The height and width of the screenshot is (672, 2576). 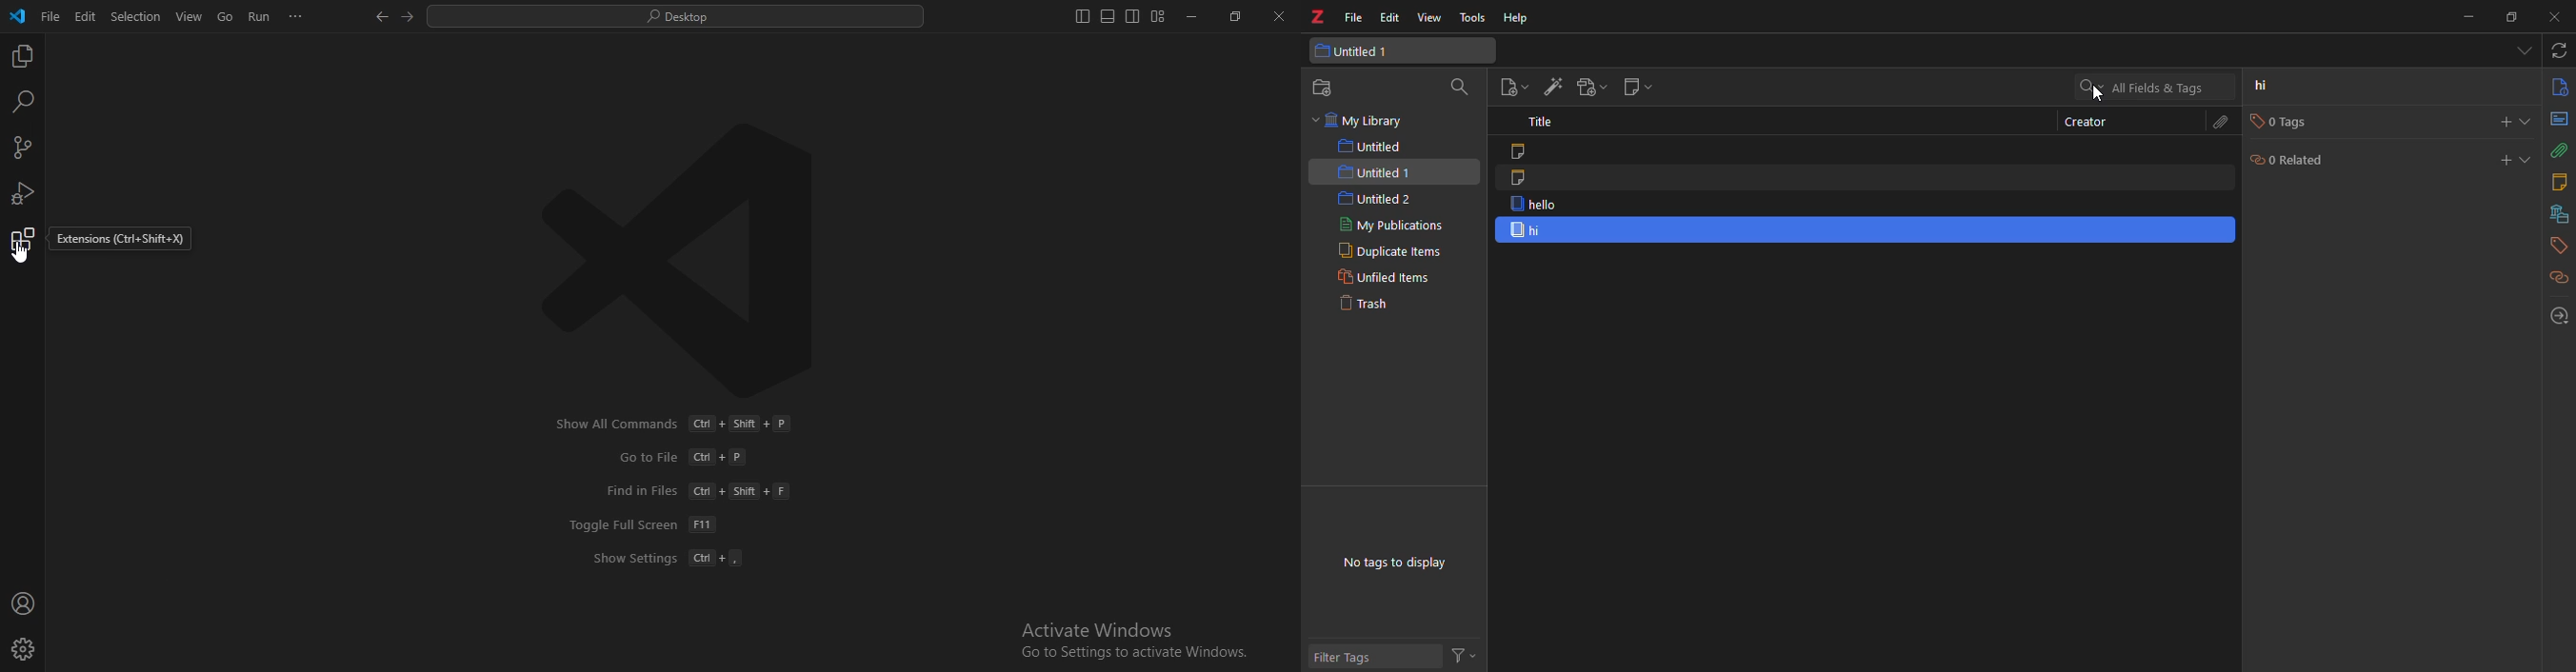 What do you see at coordinates (1370, 145) in the screenshot?
I see `untitled` at bounding box center [1370, 145].